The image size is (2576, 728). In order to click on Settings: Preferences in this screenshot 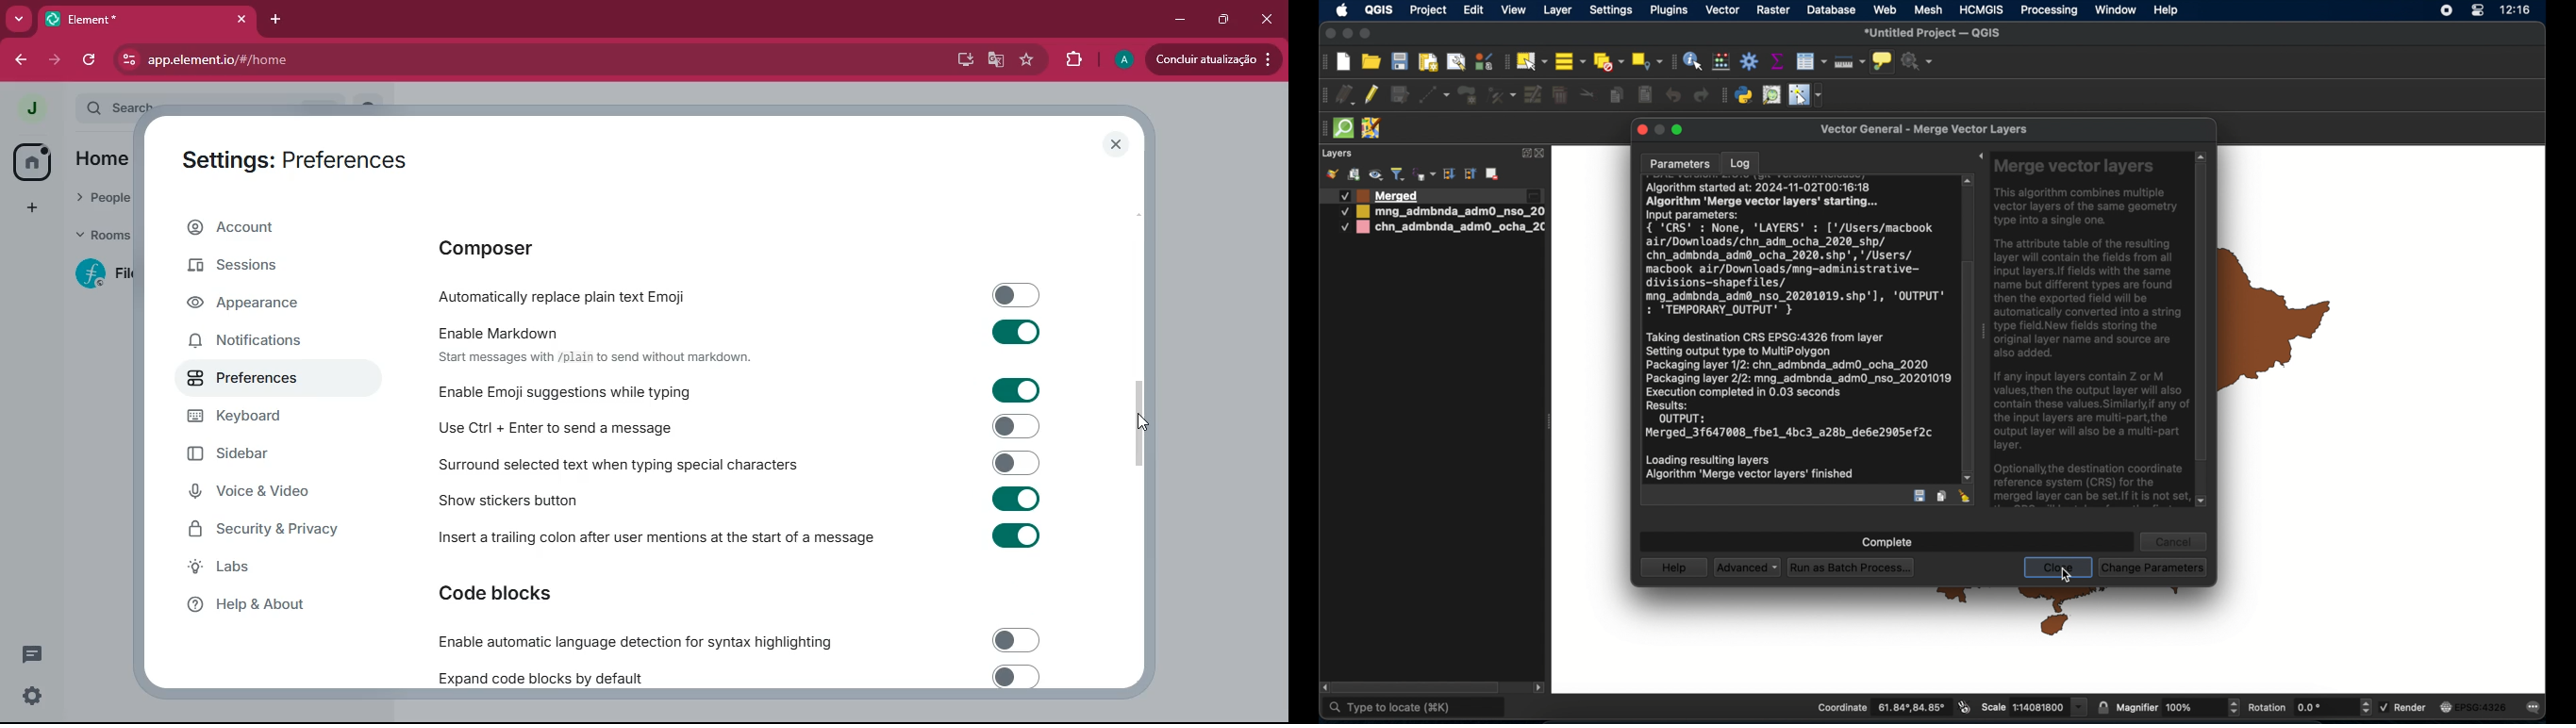, I will do `click(293, 156)`.